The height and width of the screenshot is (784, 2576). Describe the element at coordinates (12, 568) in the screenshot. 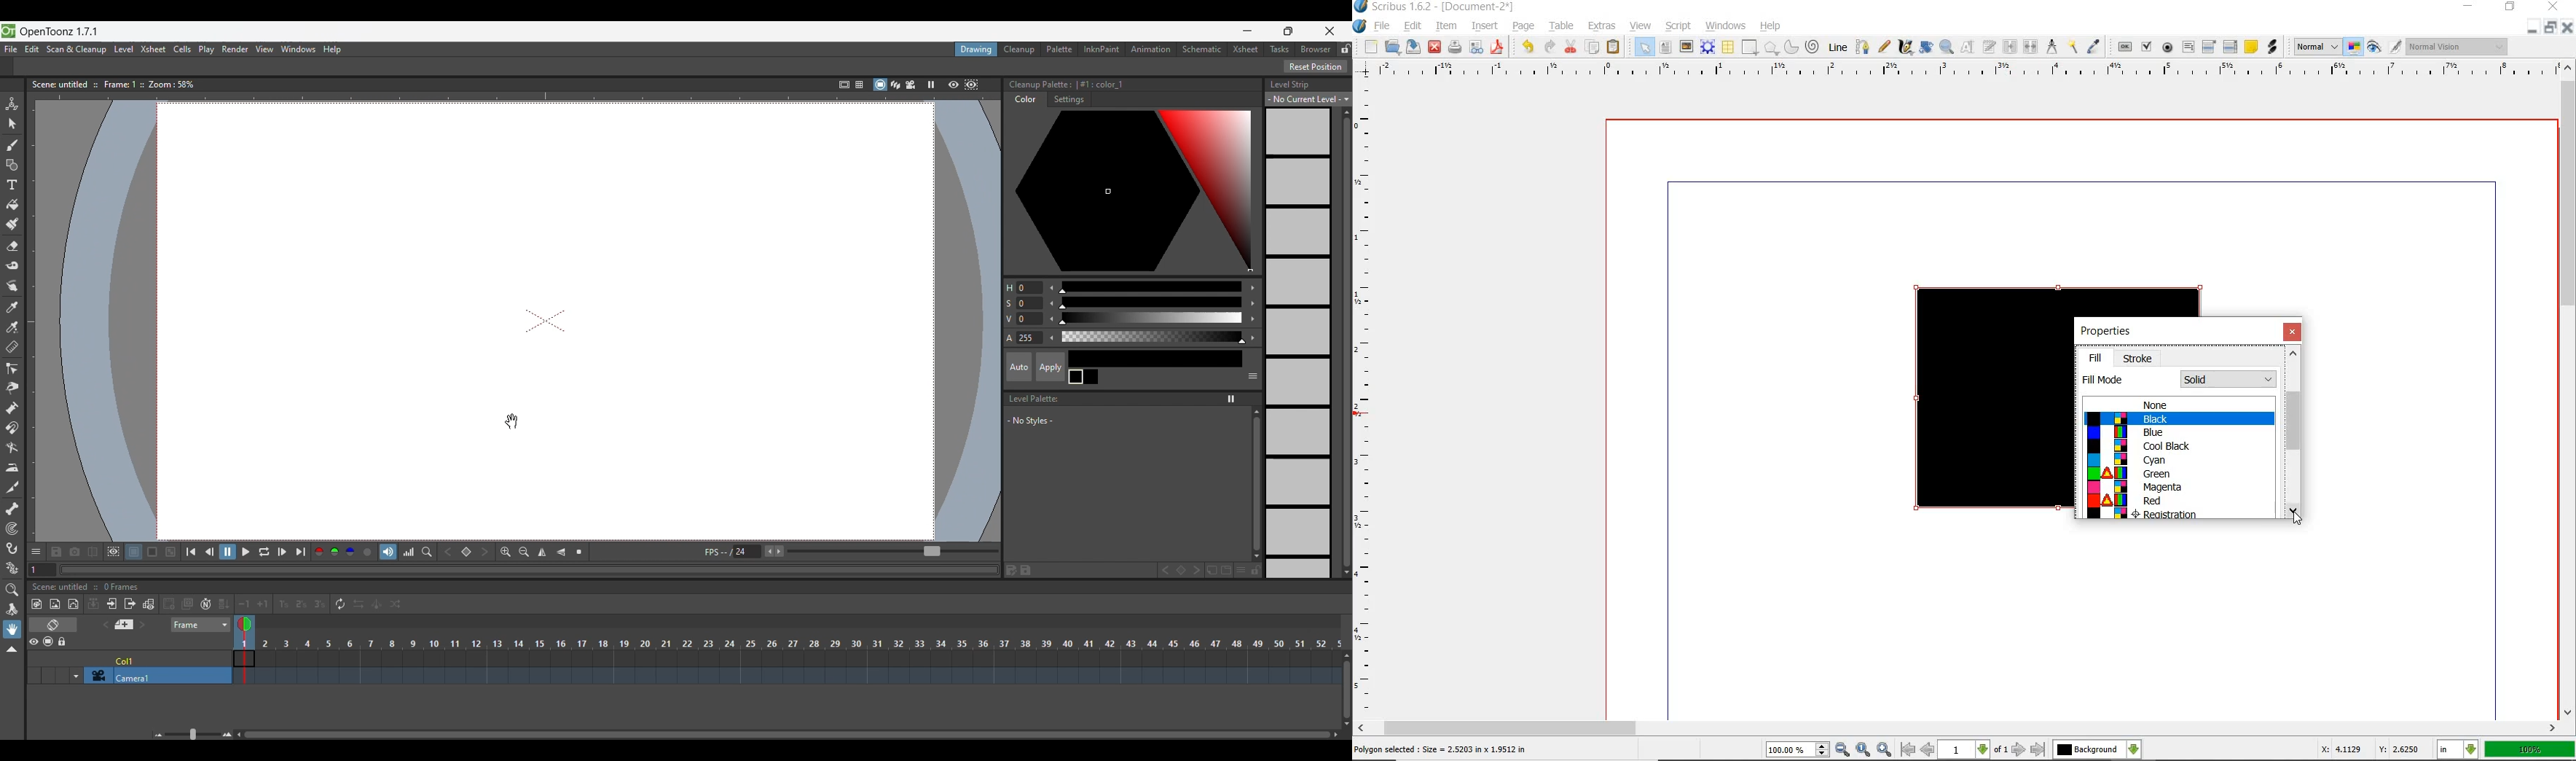

I see `Plastic tool` at that location.